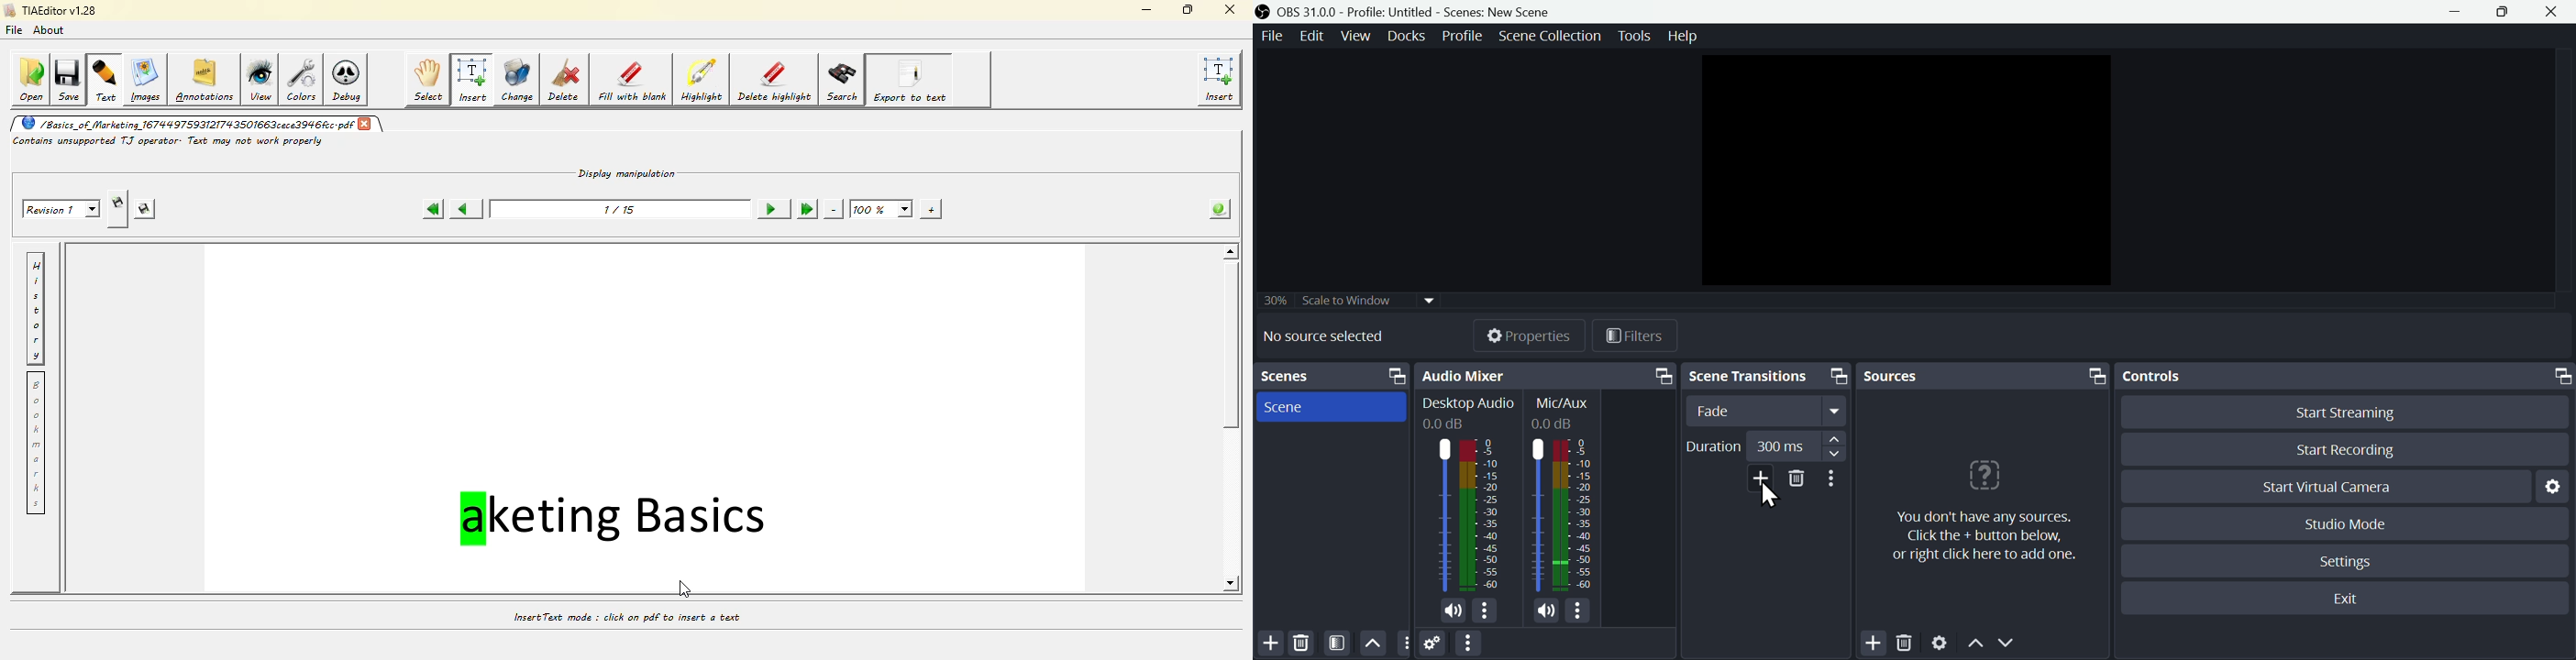  What do you see at coordinates (1561, 410) in the screenshot?
I see `Mic/Aux` at bounding box center [1561, 410].